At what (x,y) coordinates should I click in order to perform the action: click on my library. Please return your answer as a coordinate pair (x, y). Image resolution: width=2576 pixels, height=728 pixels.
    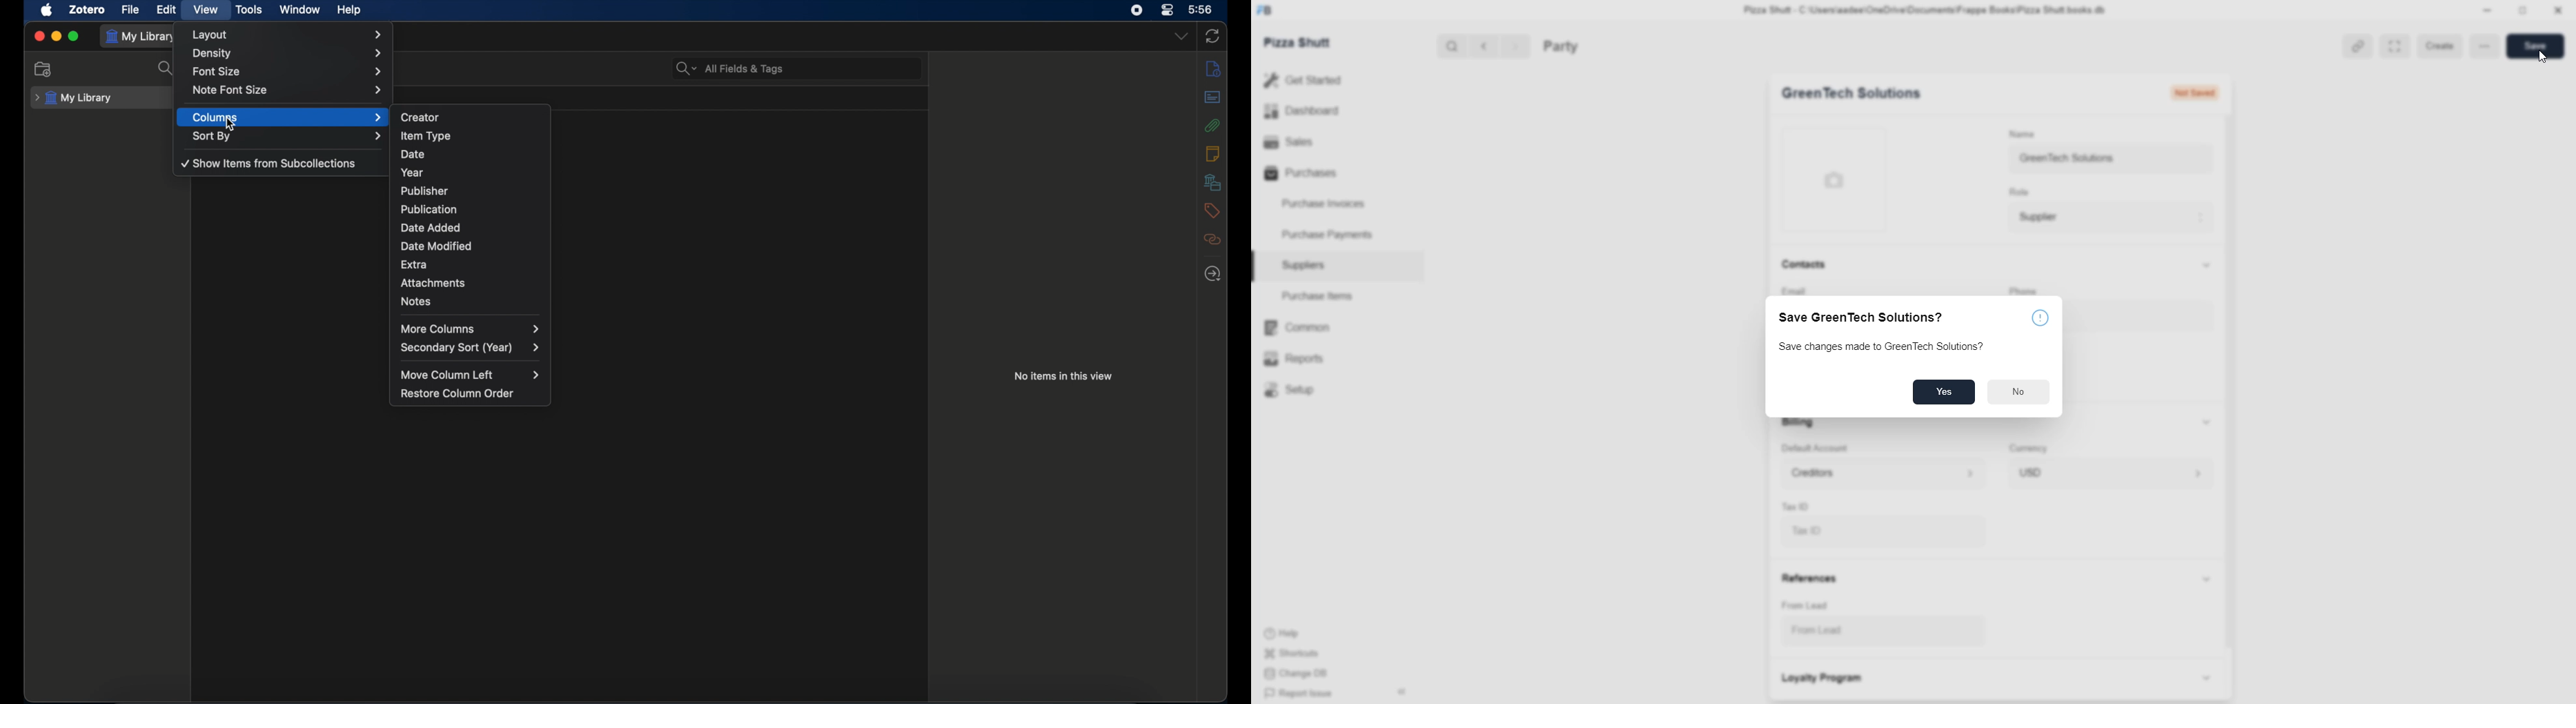
    Looking at the image, I should click on (74, 98).